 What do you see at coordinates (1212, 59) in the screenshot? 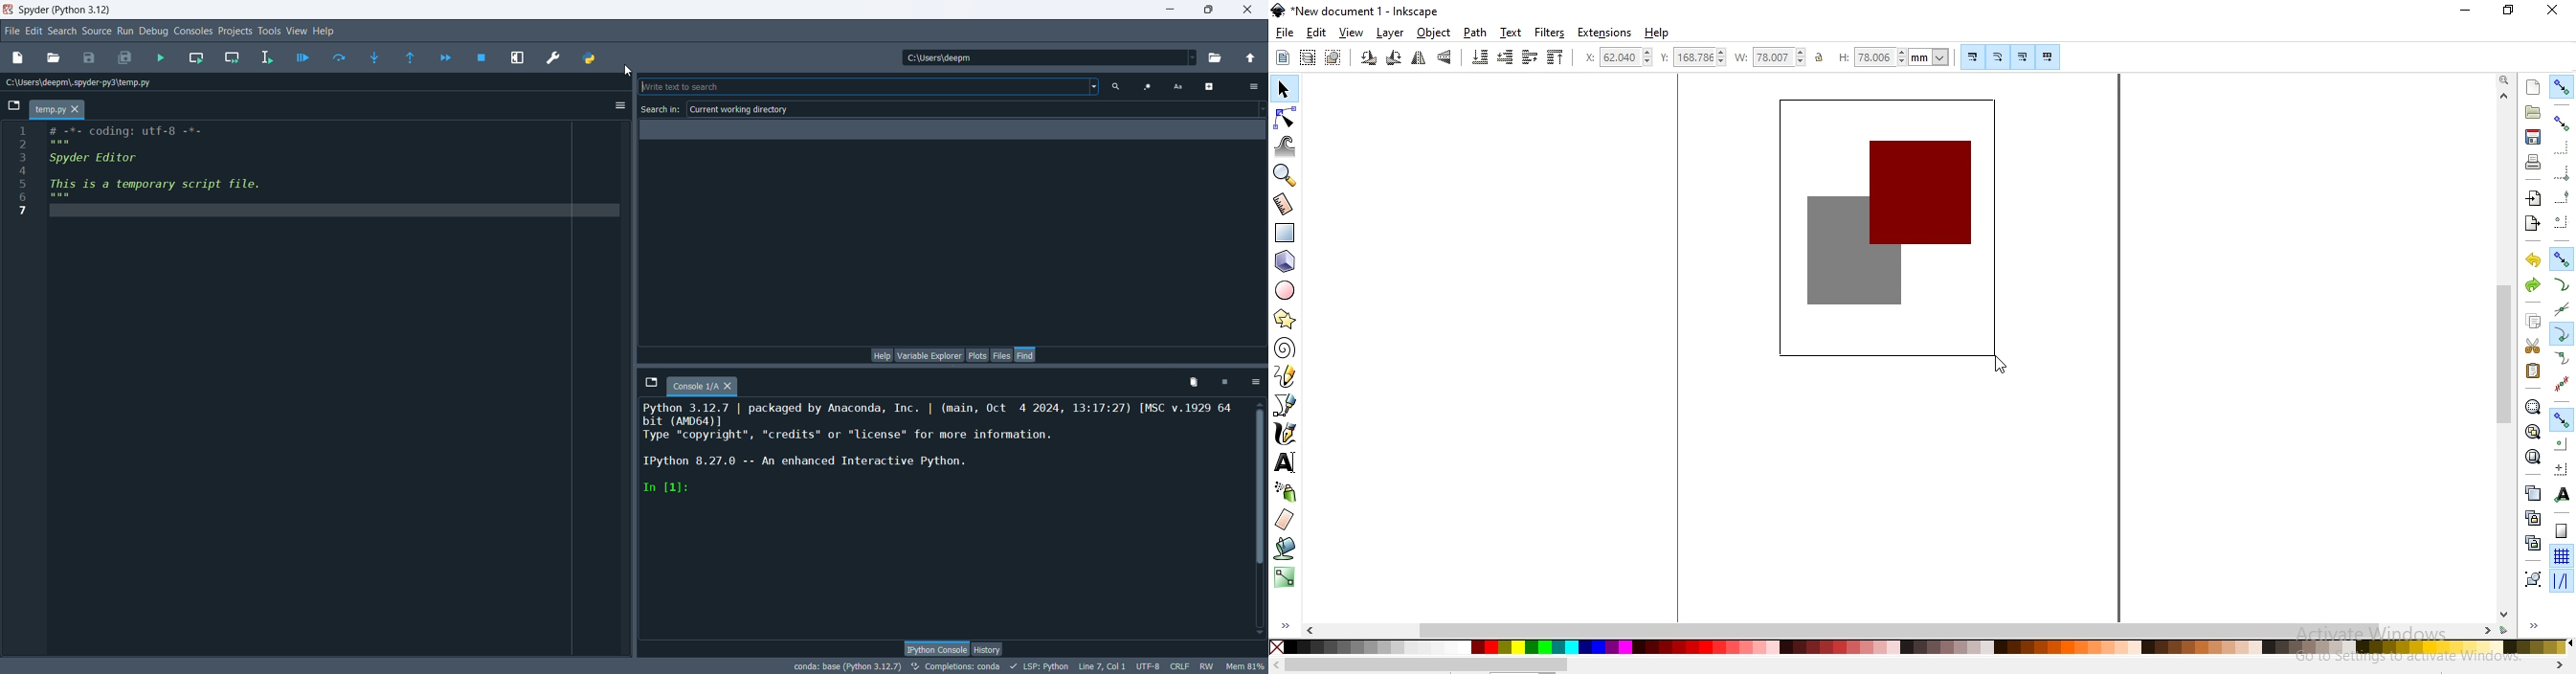
I see `browse working directory` at bounding box center [1212, 59].